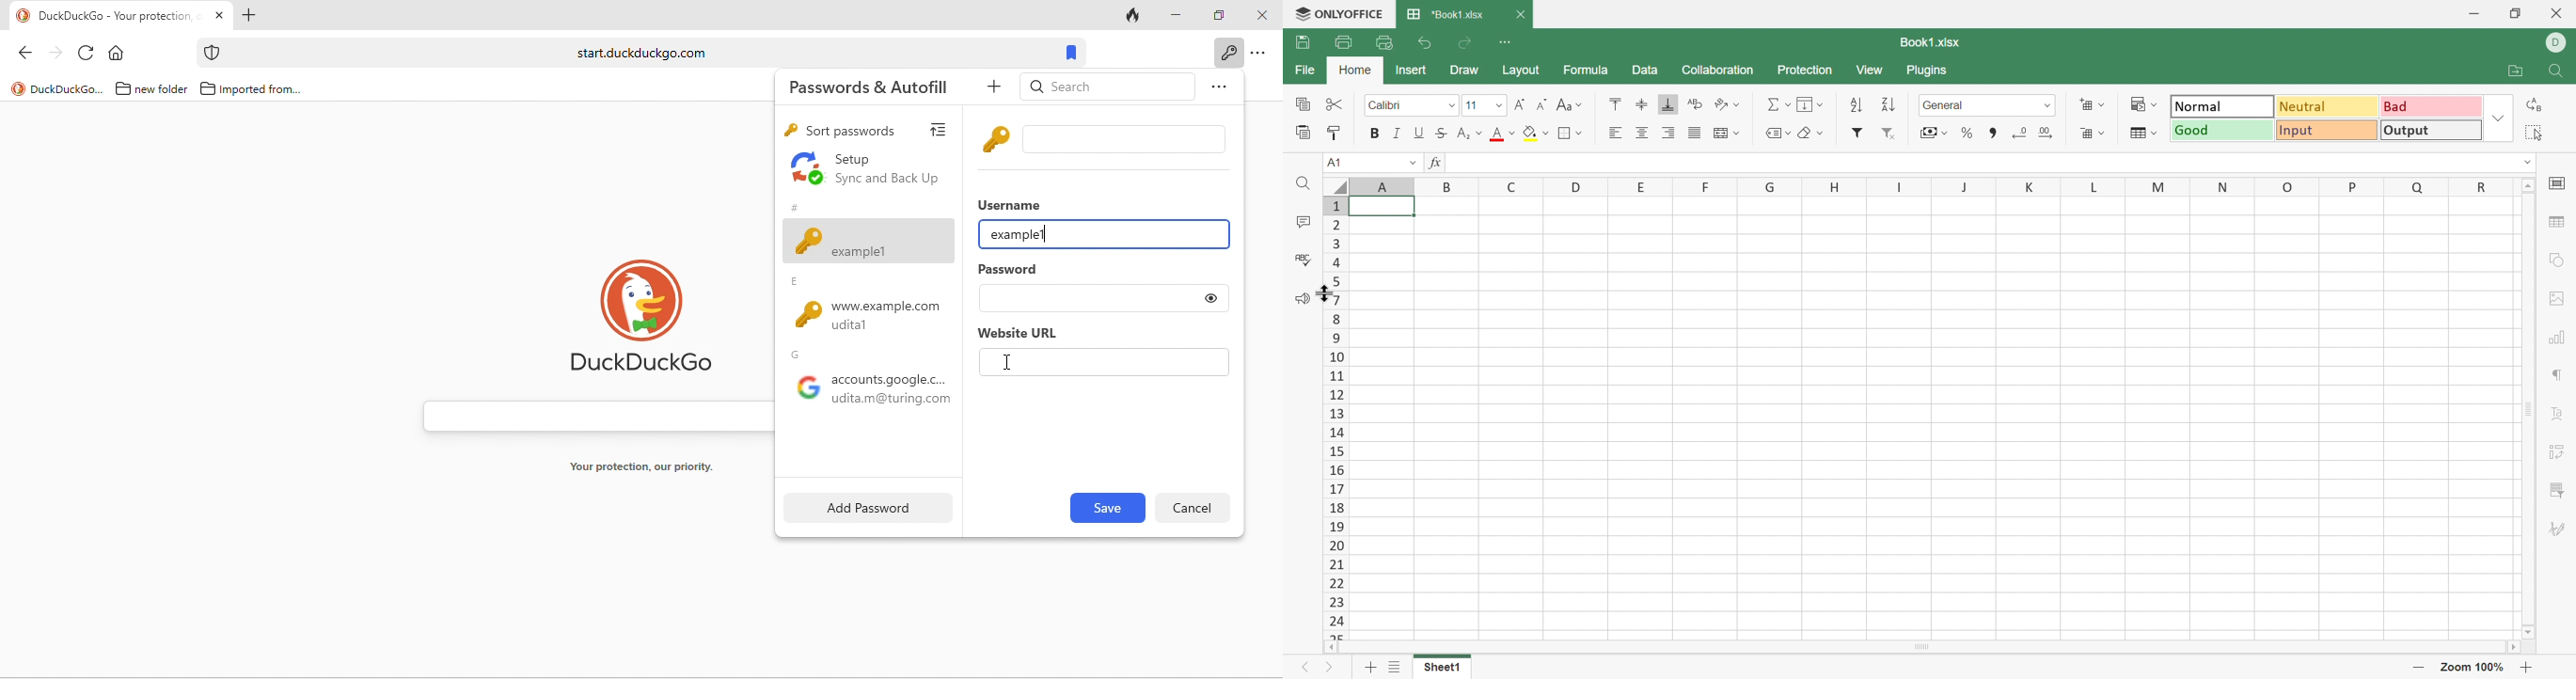  Describe the element at coordinates (1086, 300) in the screenshot. I see `password input box` at that location.